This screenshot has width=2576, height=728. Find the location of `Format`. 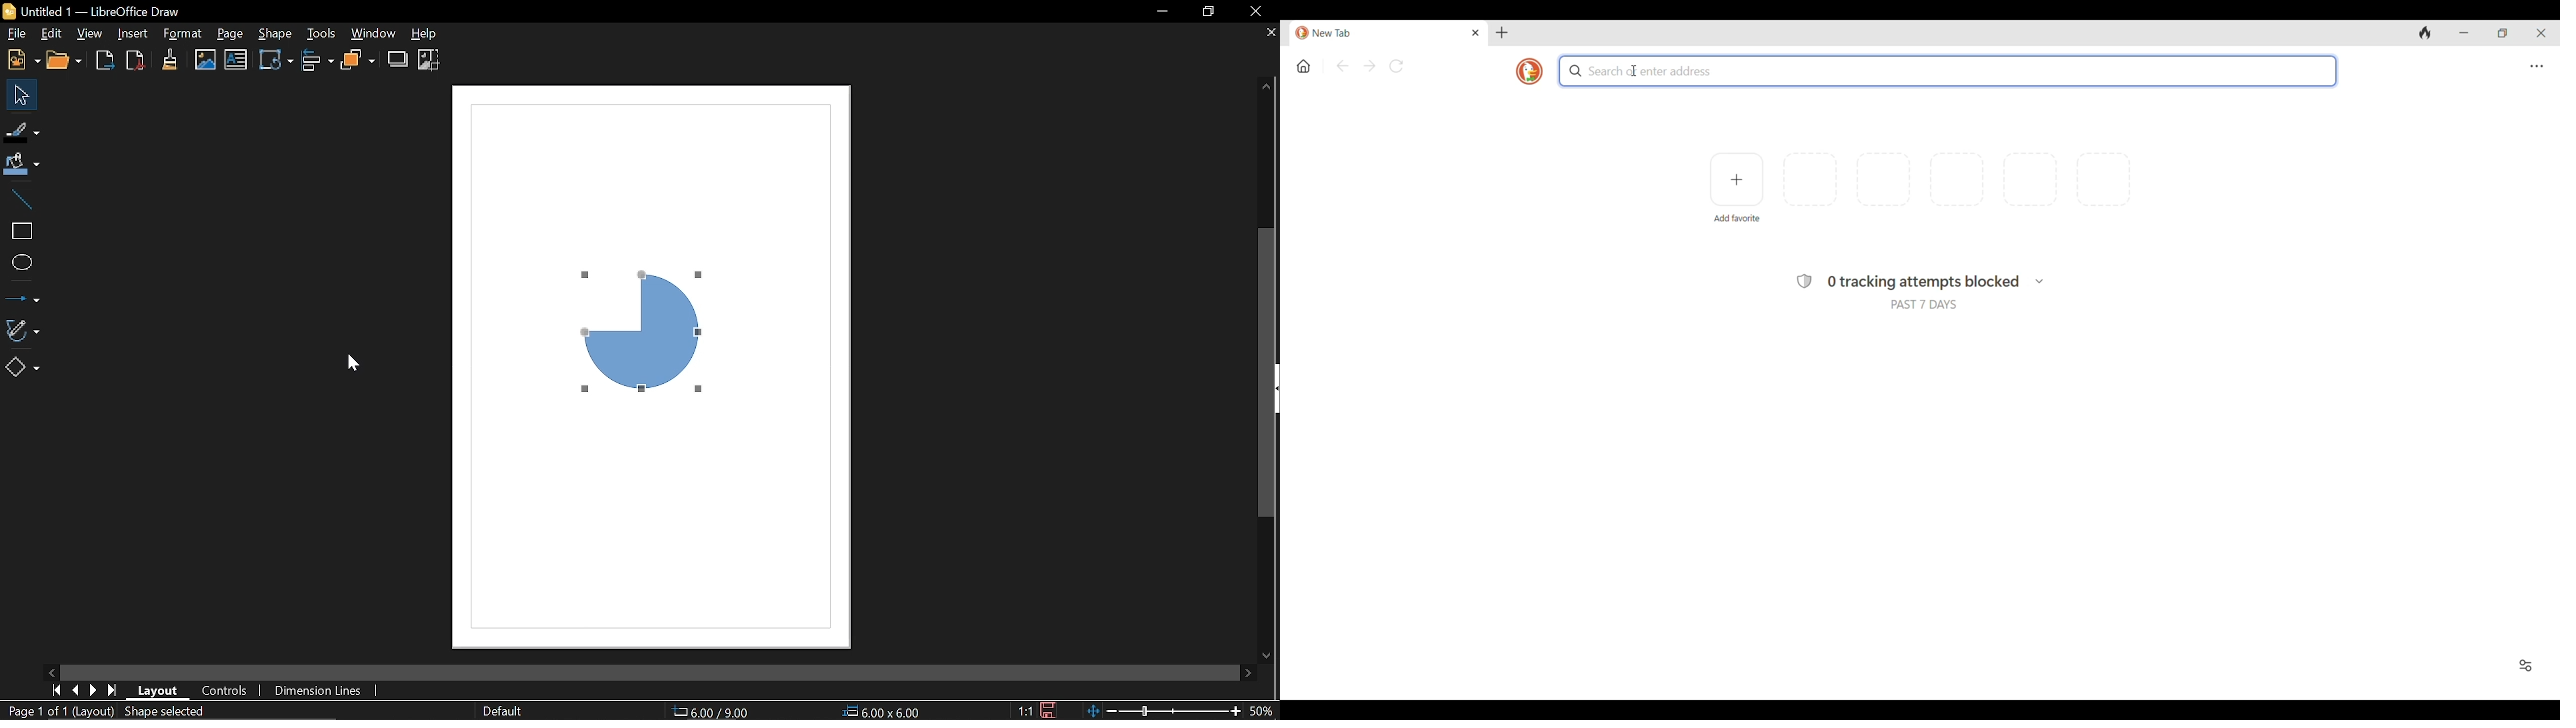

Format is located at coordinates (179, 35).